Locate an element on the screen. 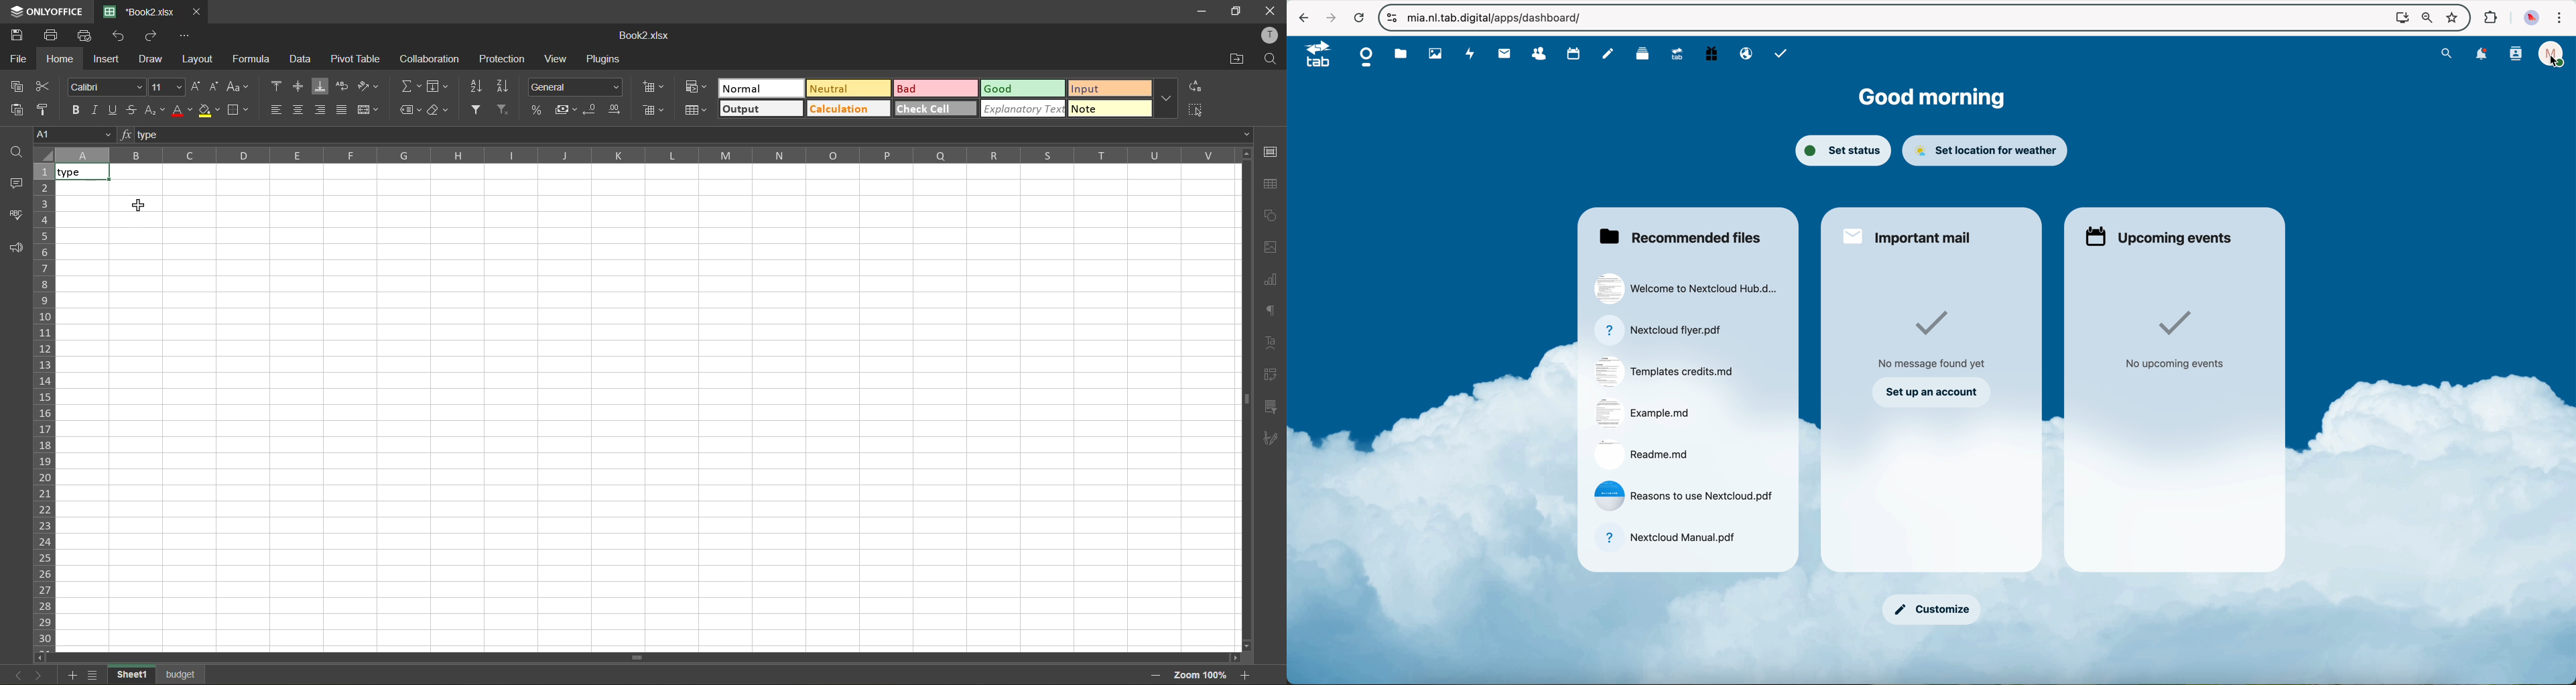 This screenshot has height=700, width=2576. justified is located at coordinates (344, 110).